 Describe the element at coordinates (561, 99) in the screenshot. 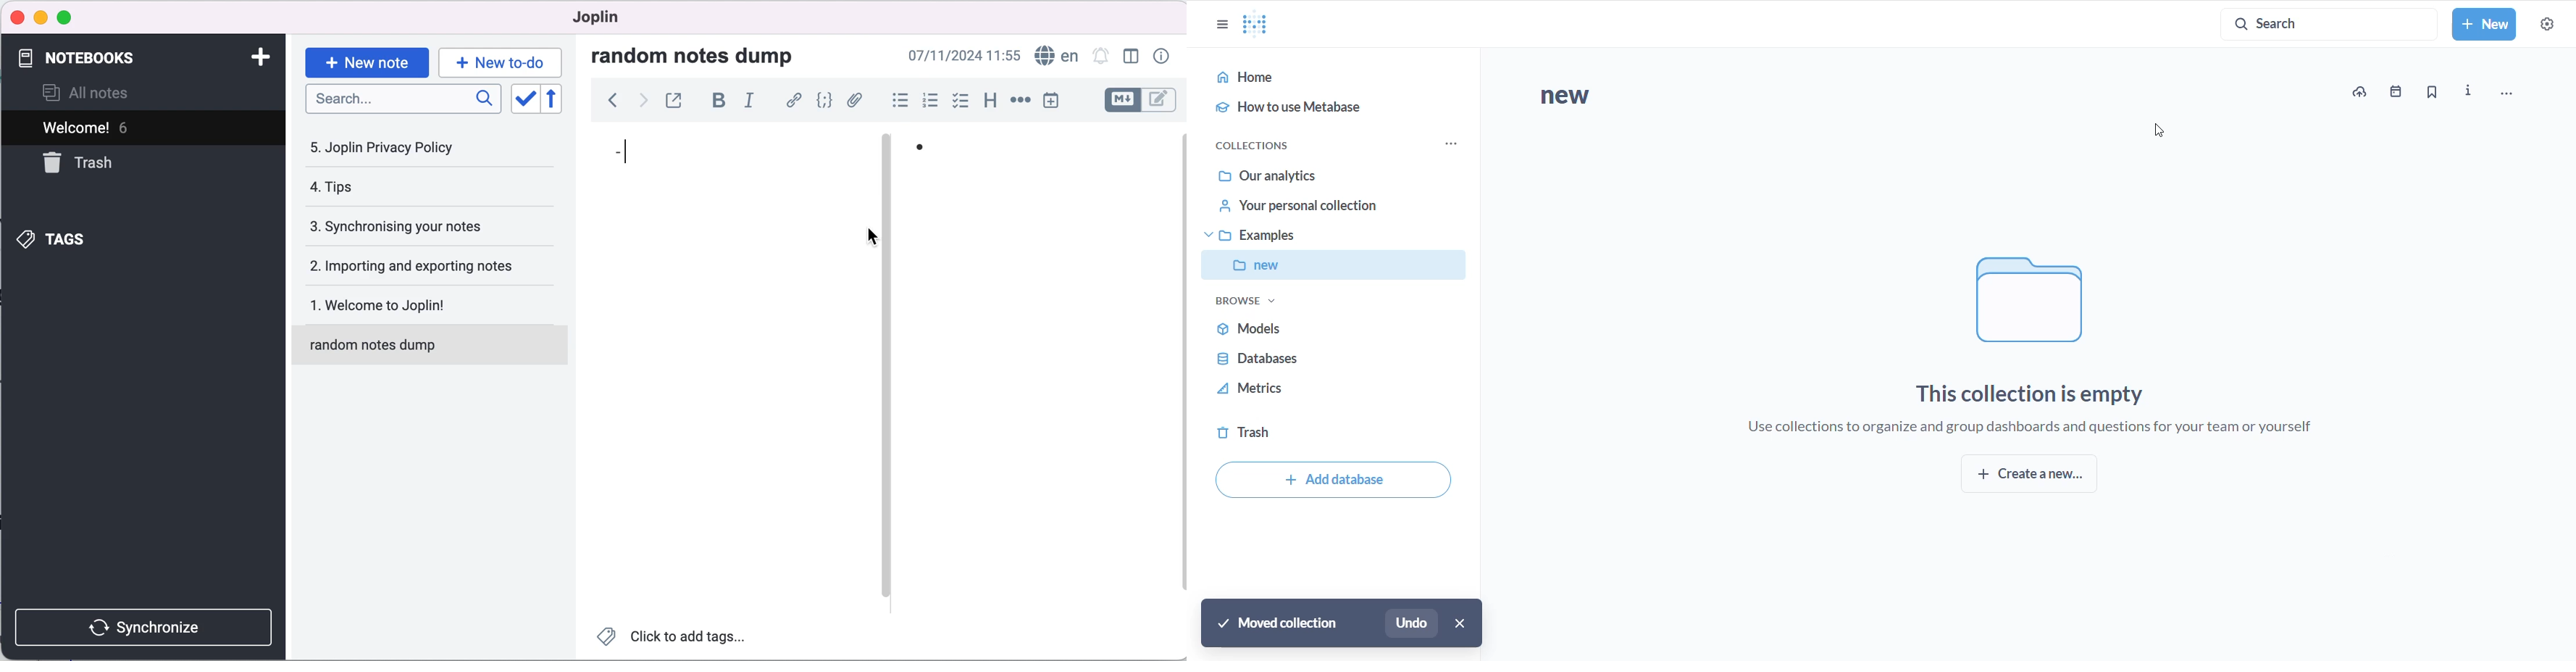

I see `reverse sort order` at that location.